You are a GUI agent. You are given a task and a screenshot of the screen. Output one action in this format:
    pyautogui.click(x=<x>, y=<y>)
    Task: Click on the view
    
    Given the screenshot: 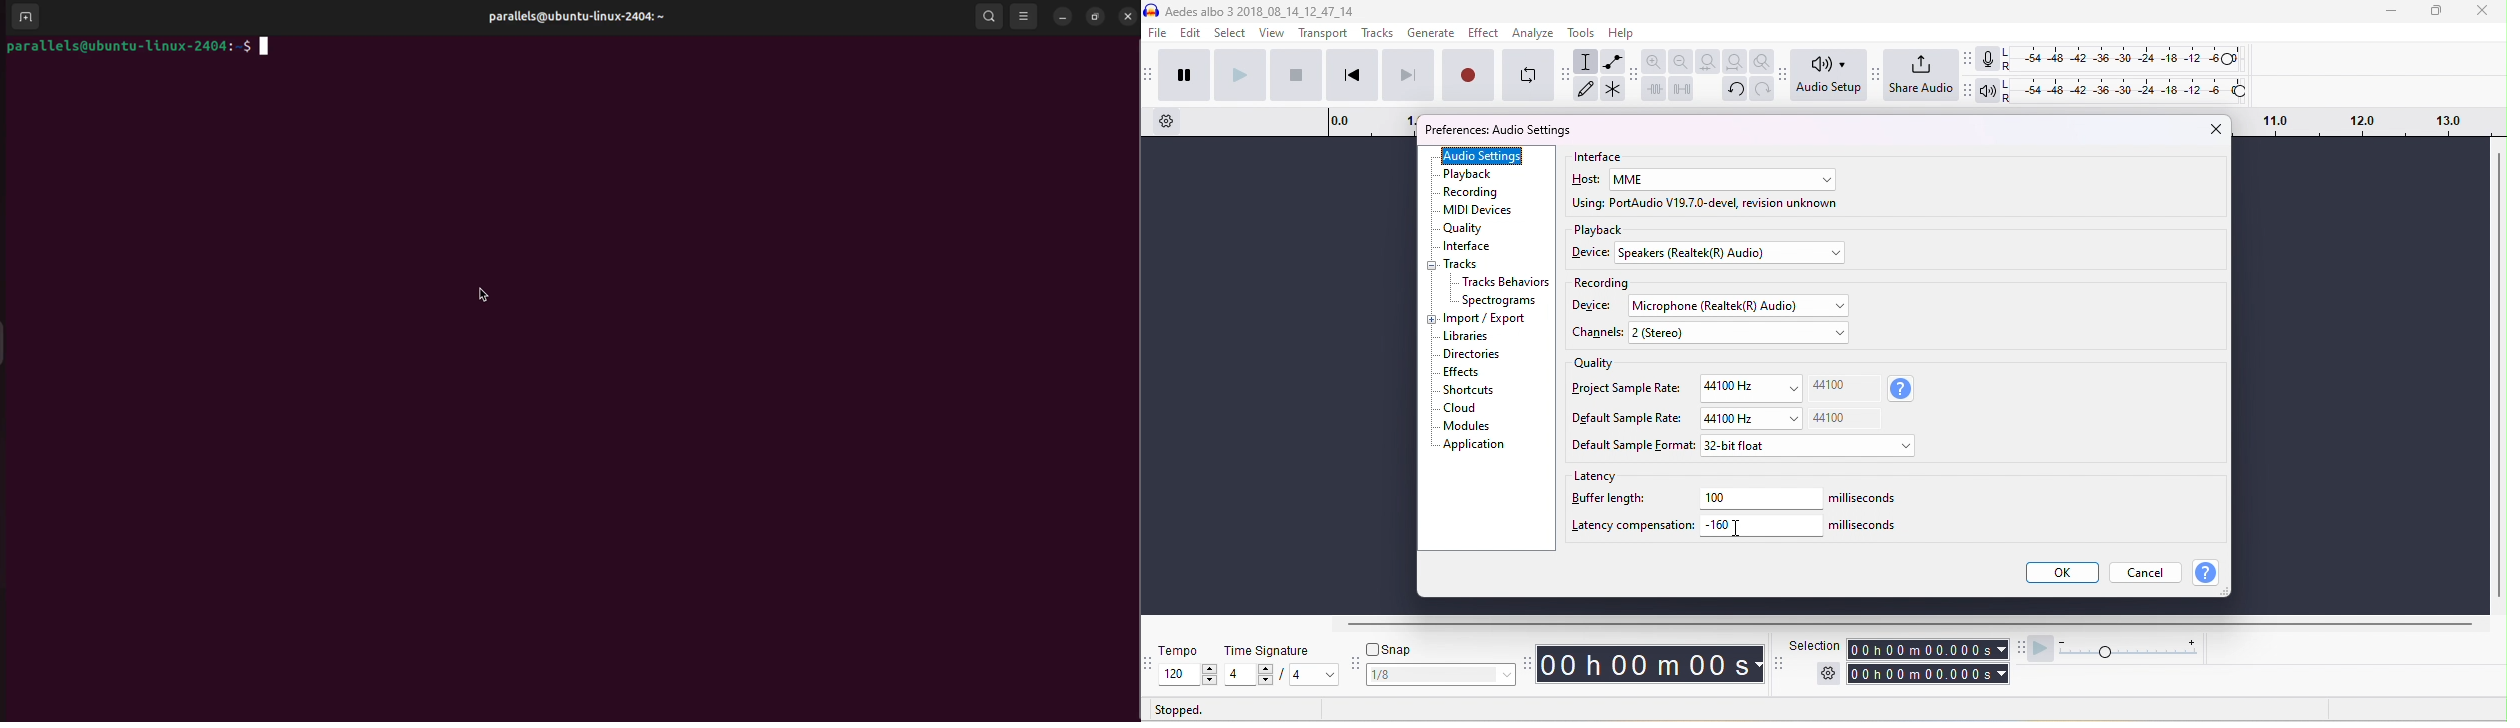 What is the action you would take?
    pyautogui.click(x=1273, y=32)
    